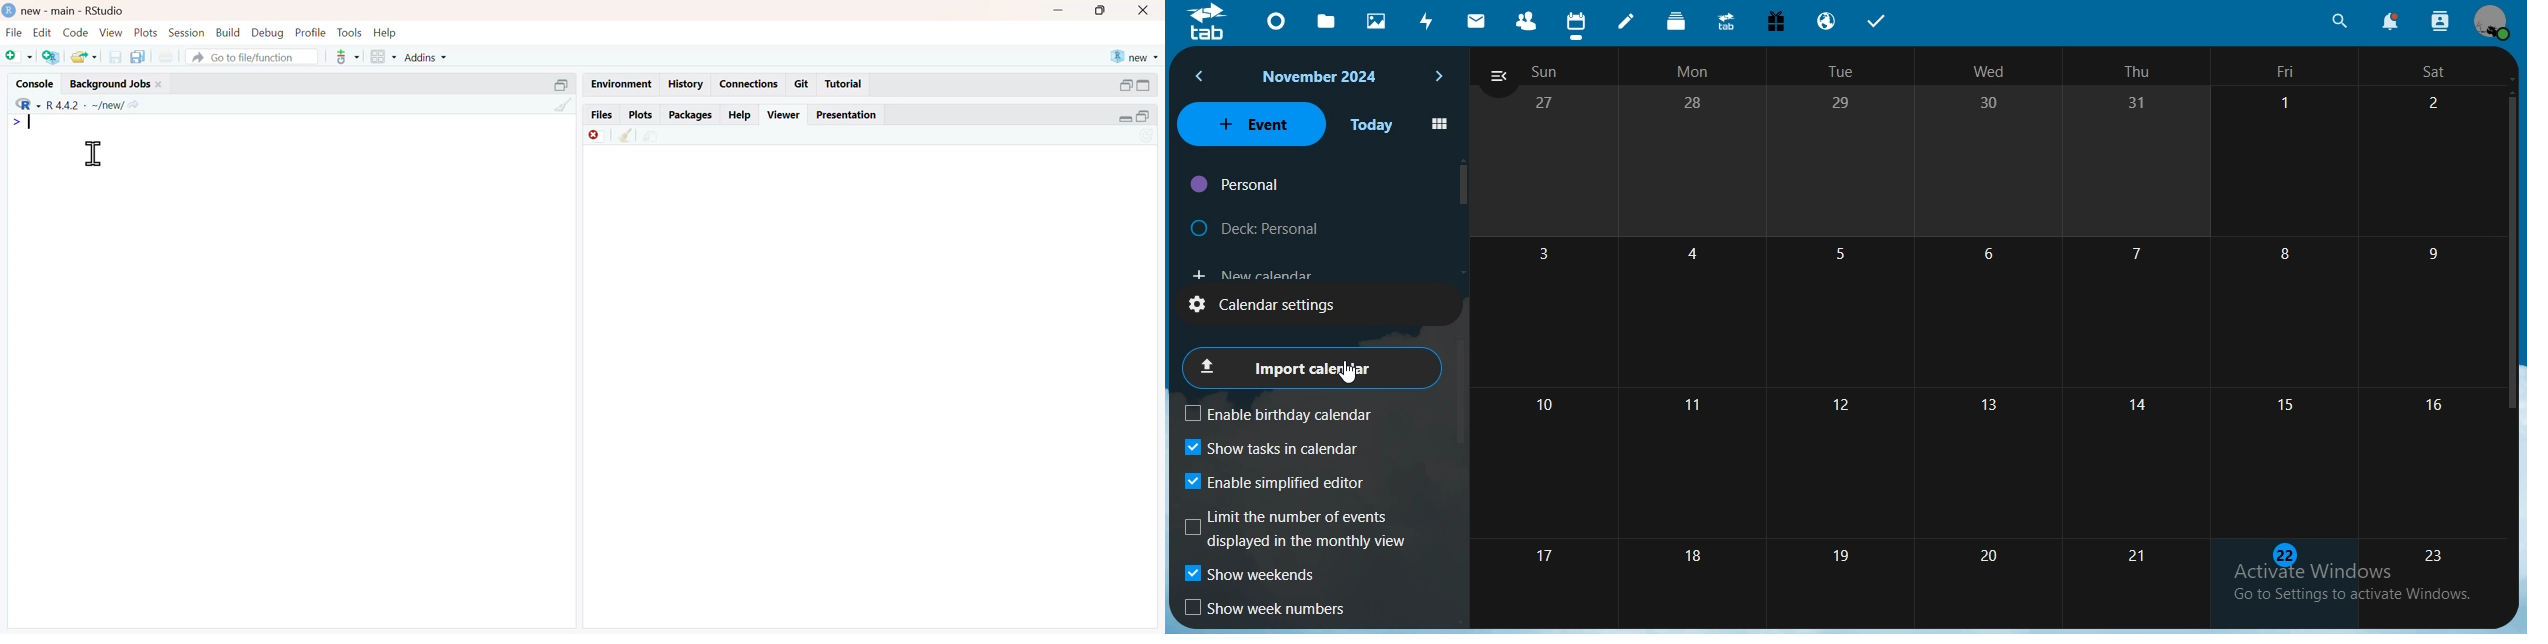  I want to click on share folder as, so click(85, 56).